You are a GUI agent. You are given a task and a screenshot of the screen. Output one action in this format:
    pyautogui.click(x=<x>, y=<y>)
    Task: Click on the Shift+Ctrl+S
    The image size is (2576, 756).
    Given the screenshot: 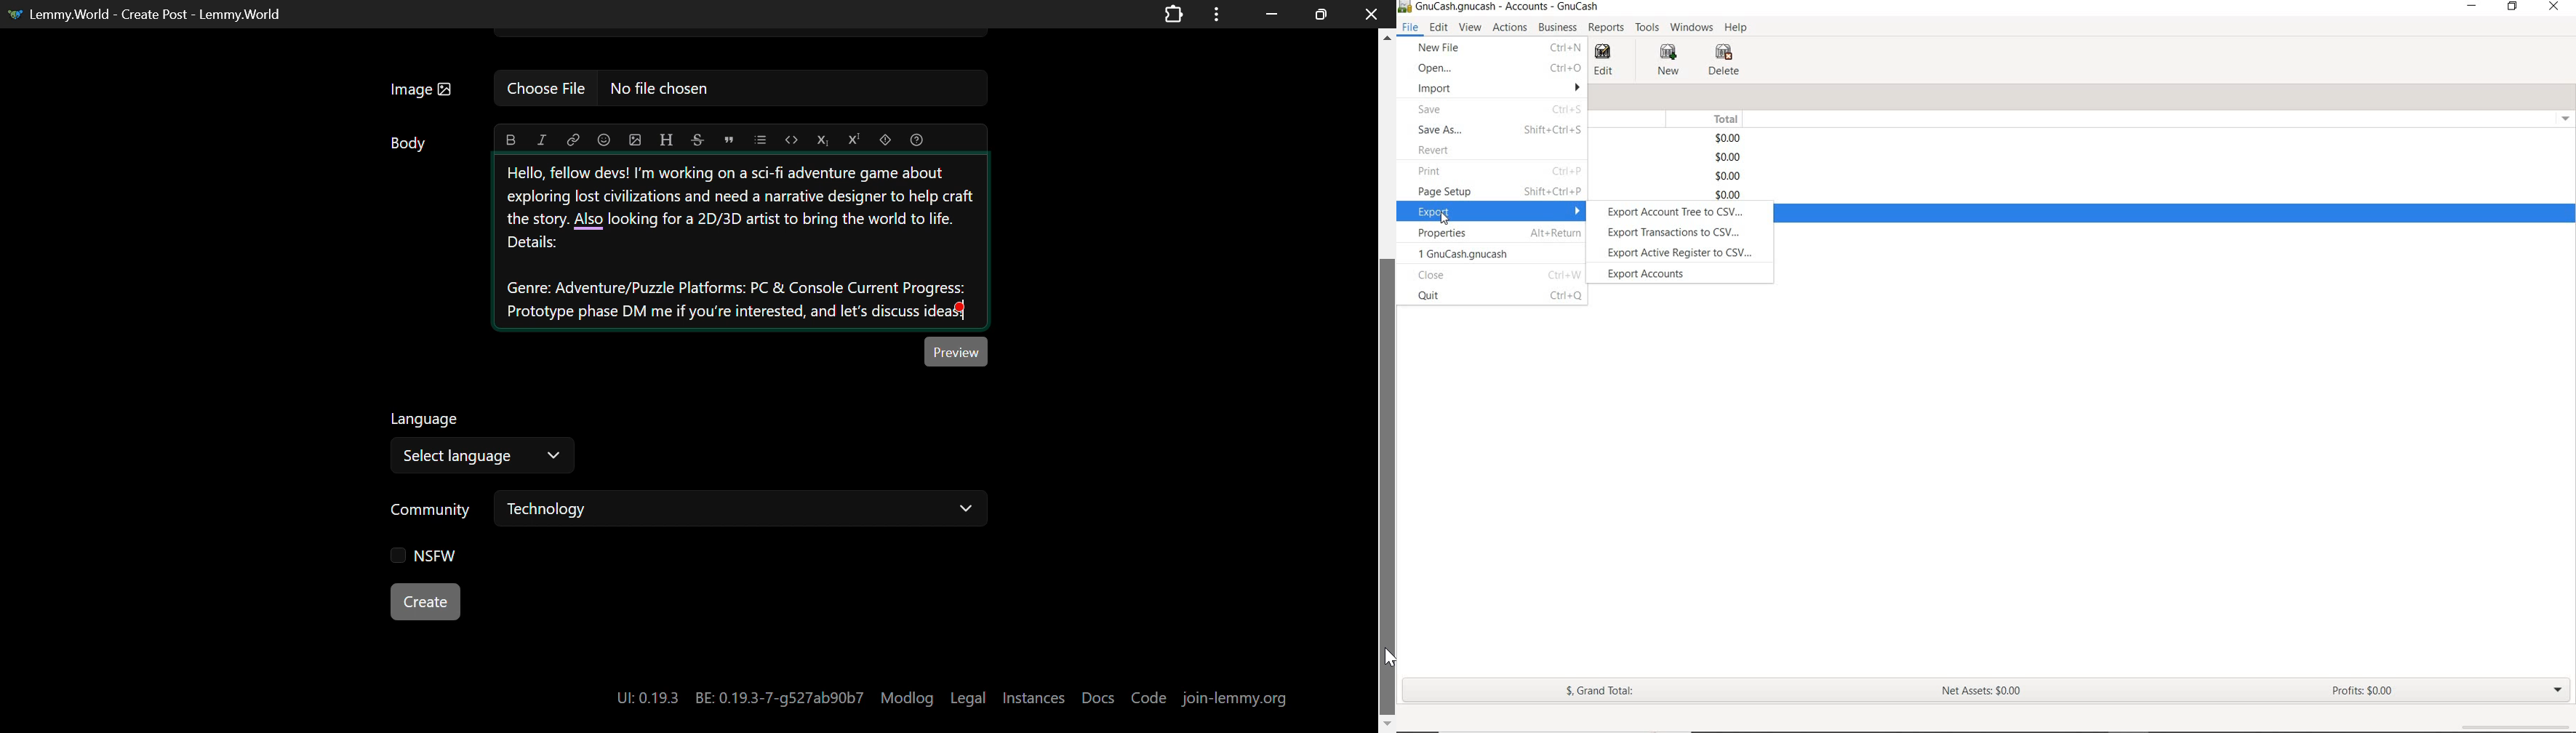 What is the action you would take?
    pyautogui.click(x=1552, y=128)
    